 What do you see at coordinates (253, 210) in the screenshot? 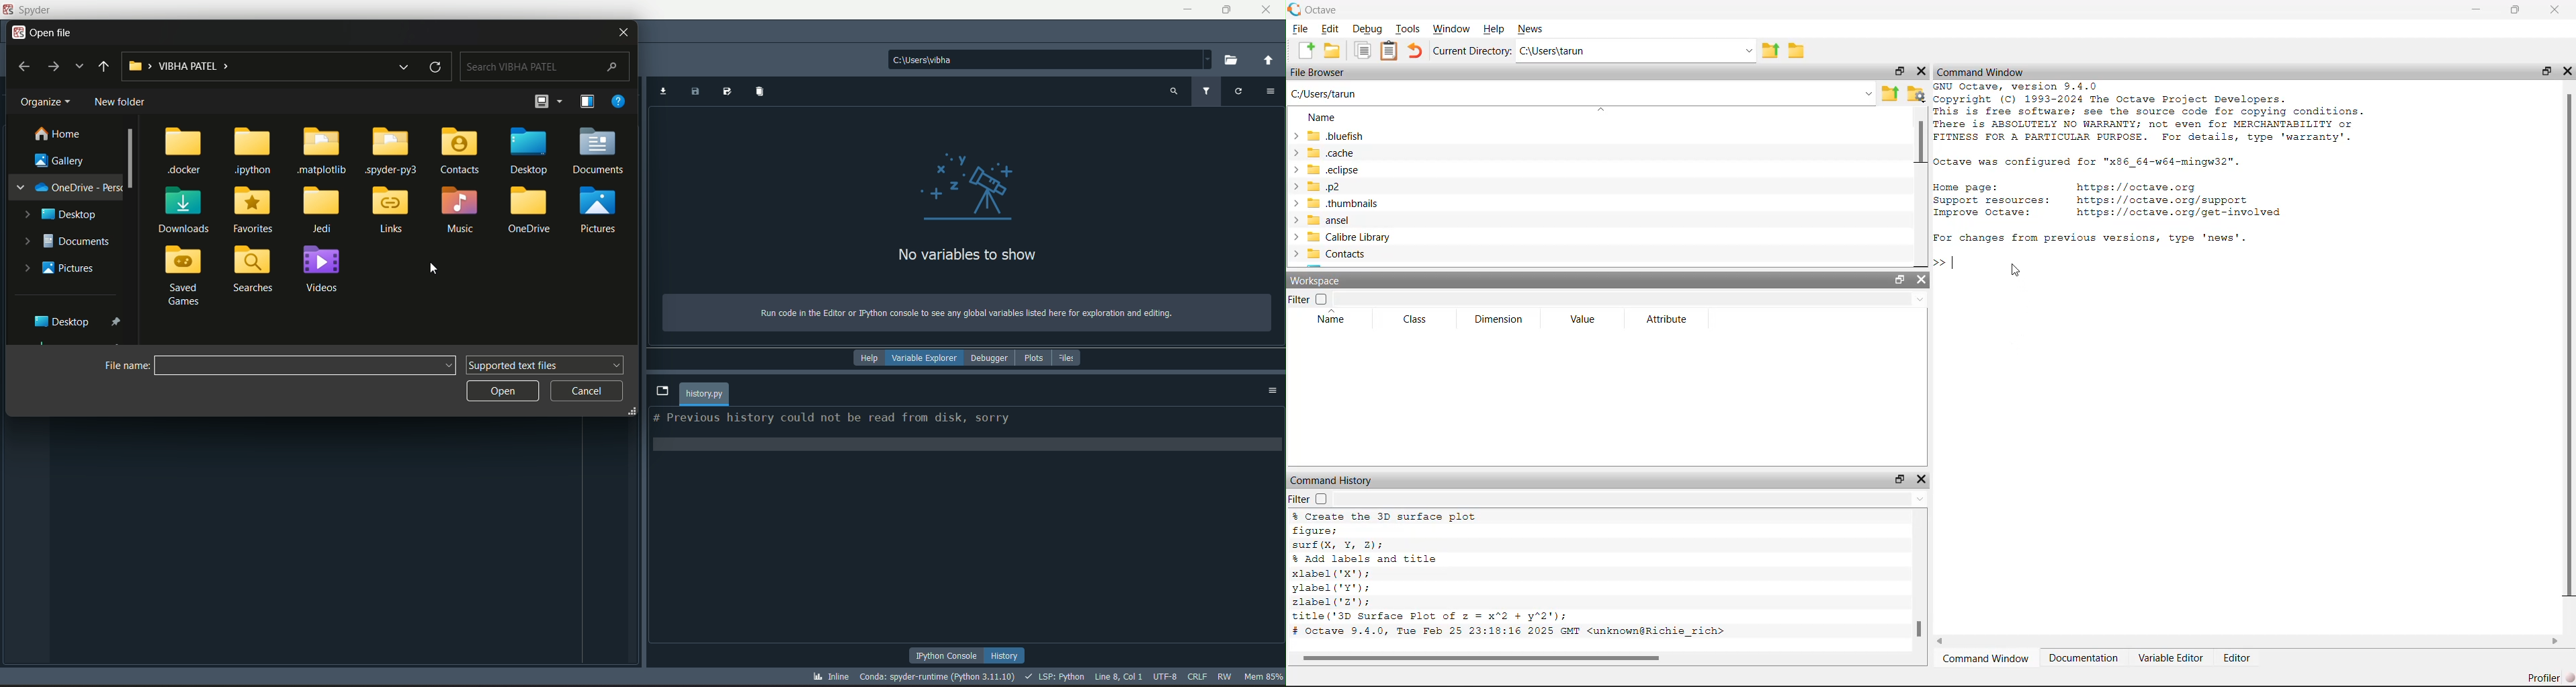
I see `favorites` at bounding box center [253, 210].